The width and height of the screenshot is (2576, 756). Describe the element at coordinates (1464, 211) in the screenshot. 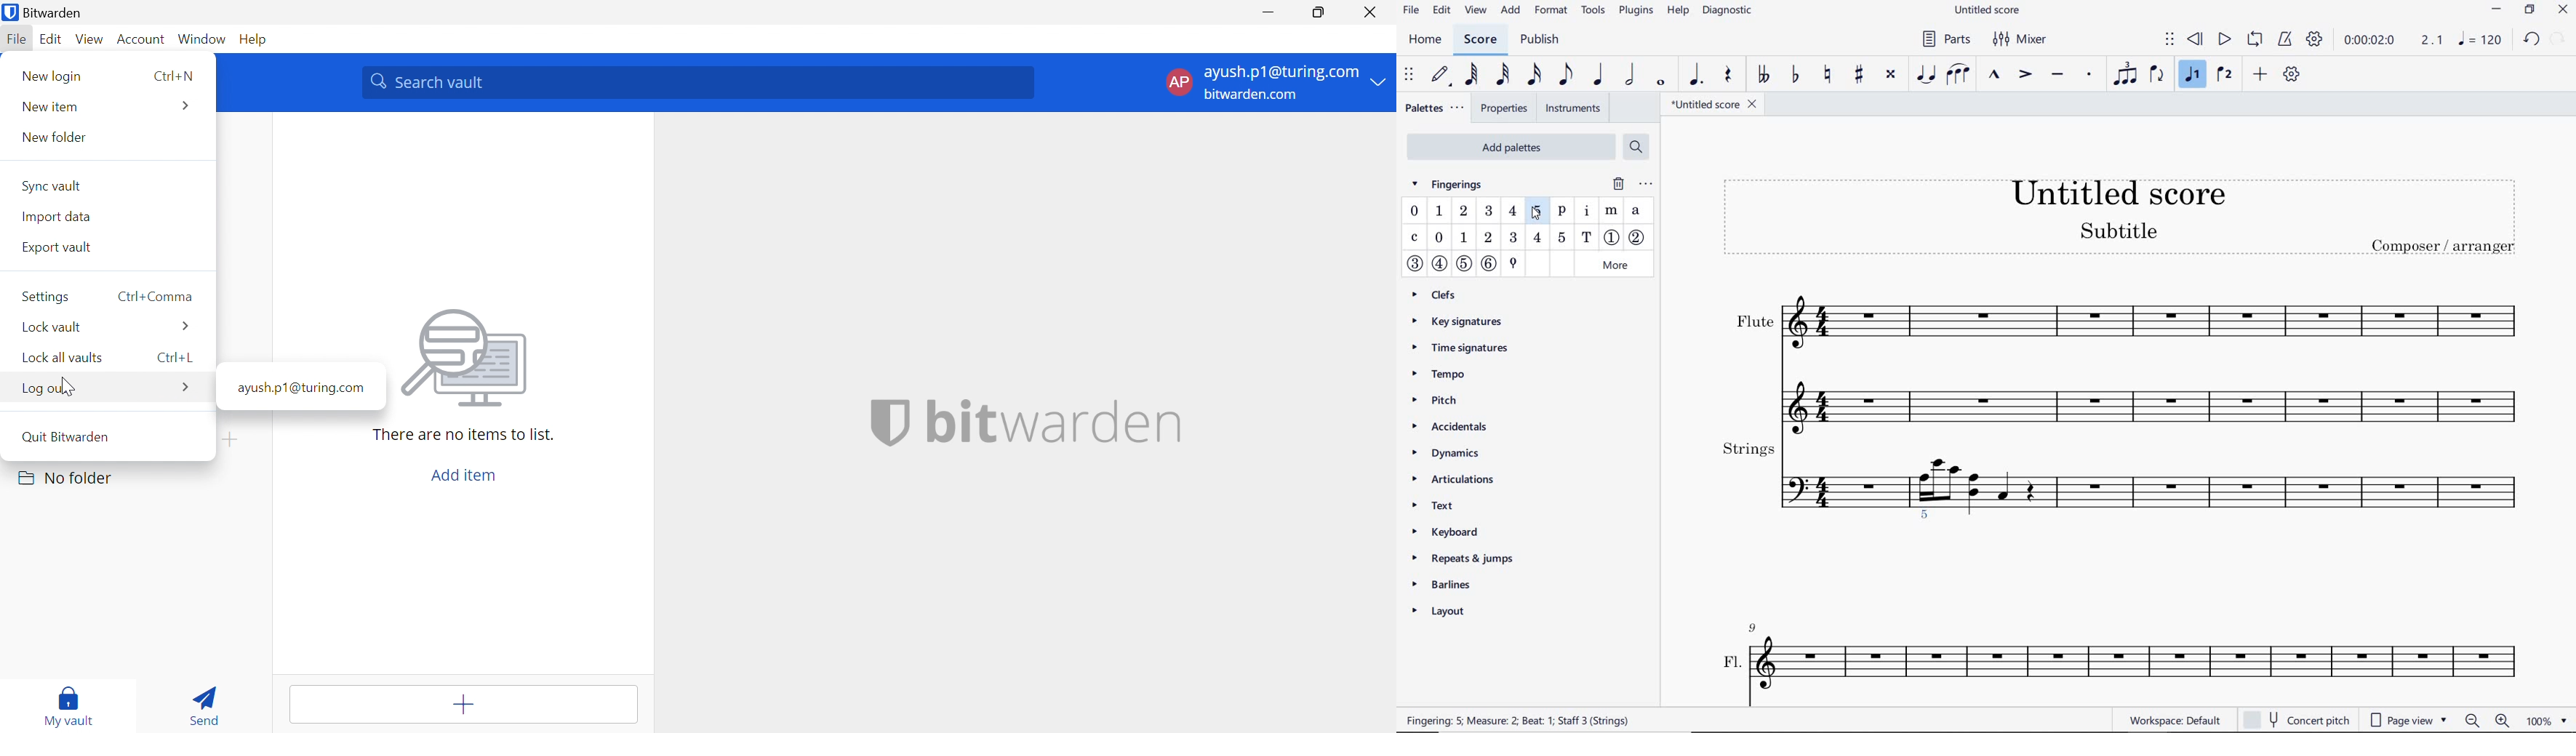

I see `fingering 2` at that location.